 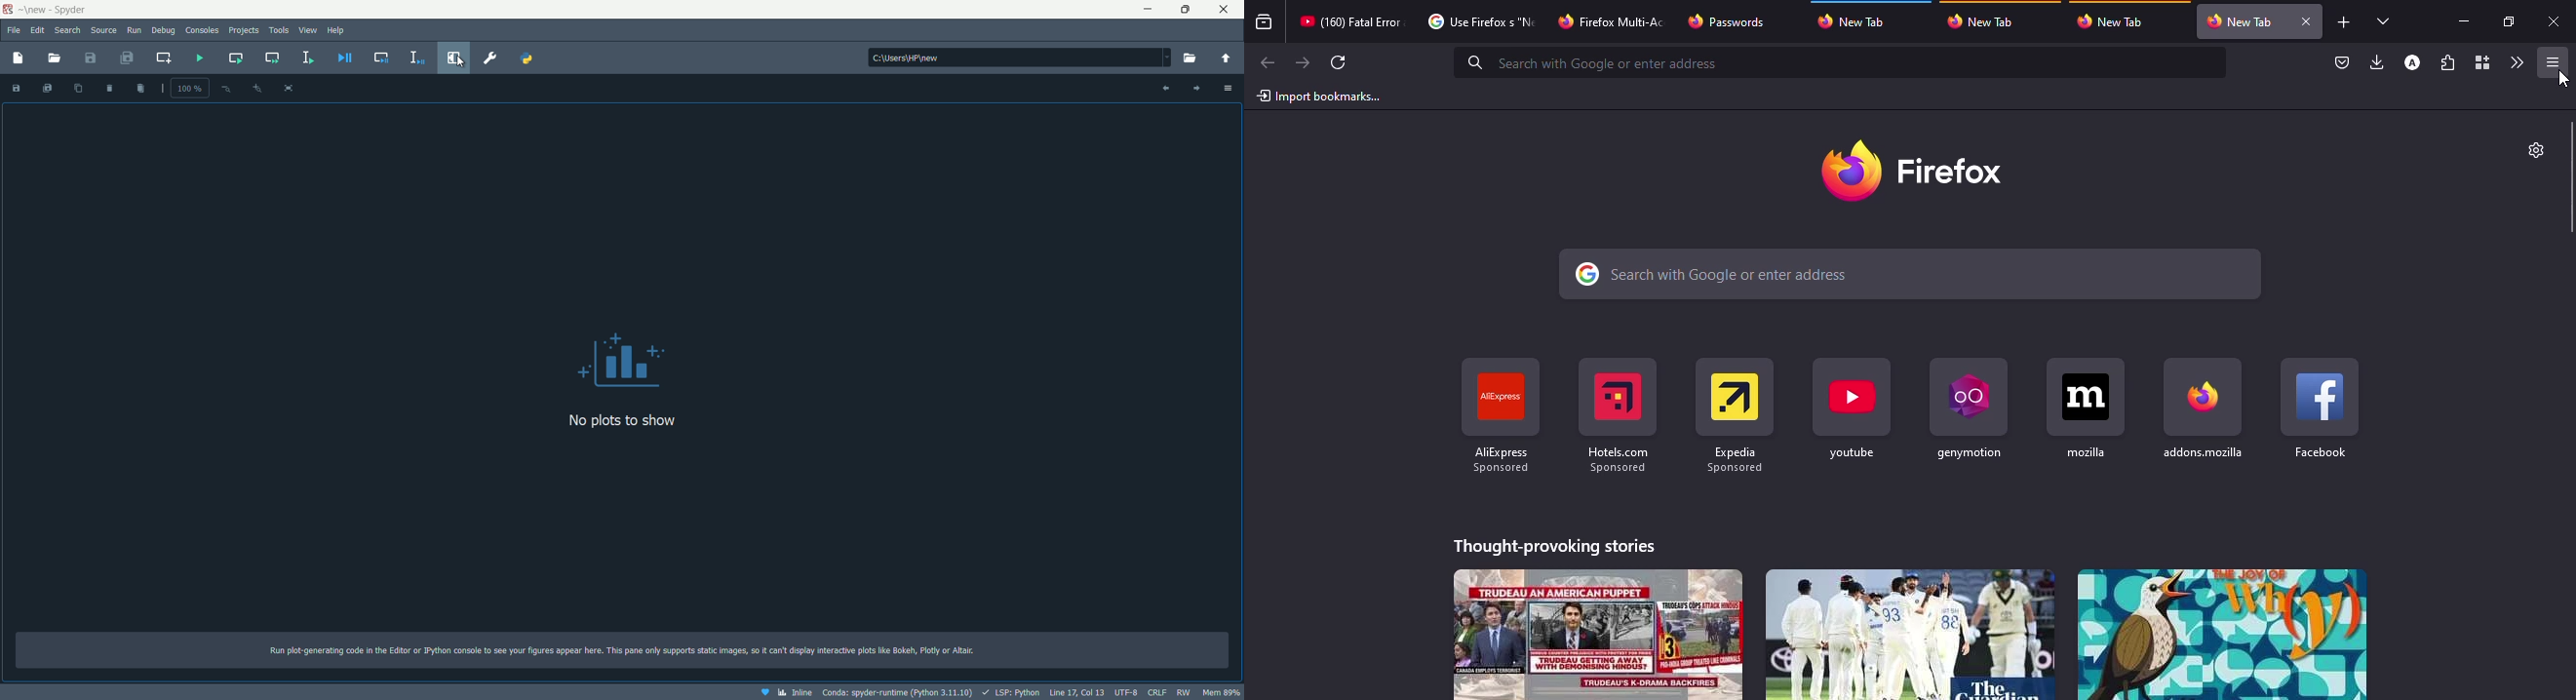 I want to click on search, so click(x=1843, y=62).